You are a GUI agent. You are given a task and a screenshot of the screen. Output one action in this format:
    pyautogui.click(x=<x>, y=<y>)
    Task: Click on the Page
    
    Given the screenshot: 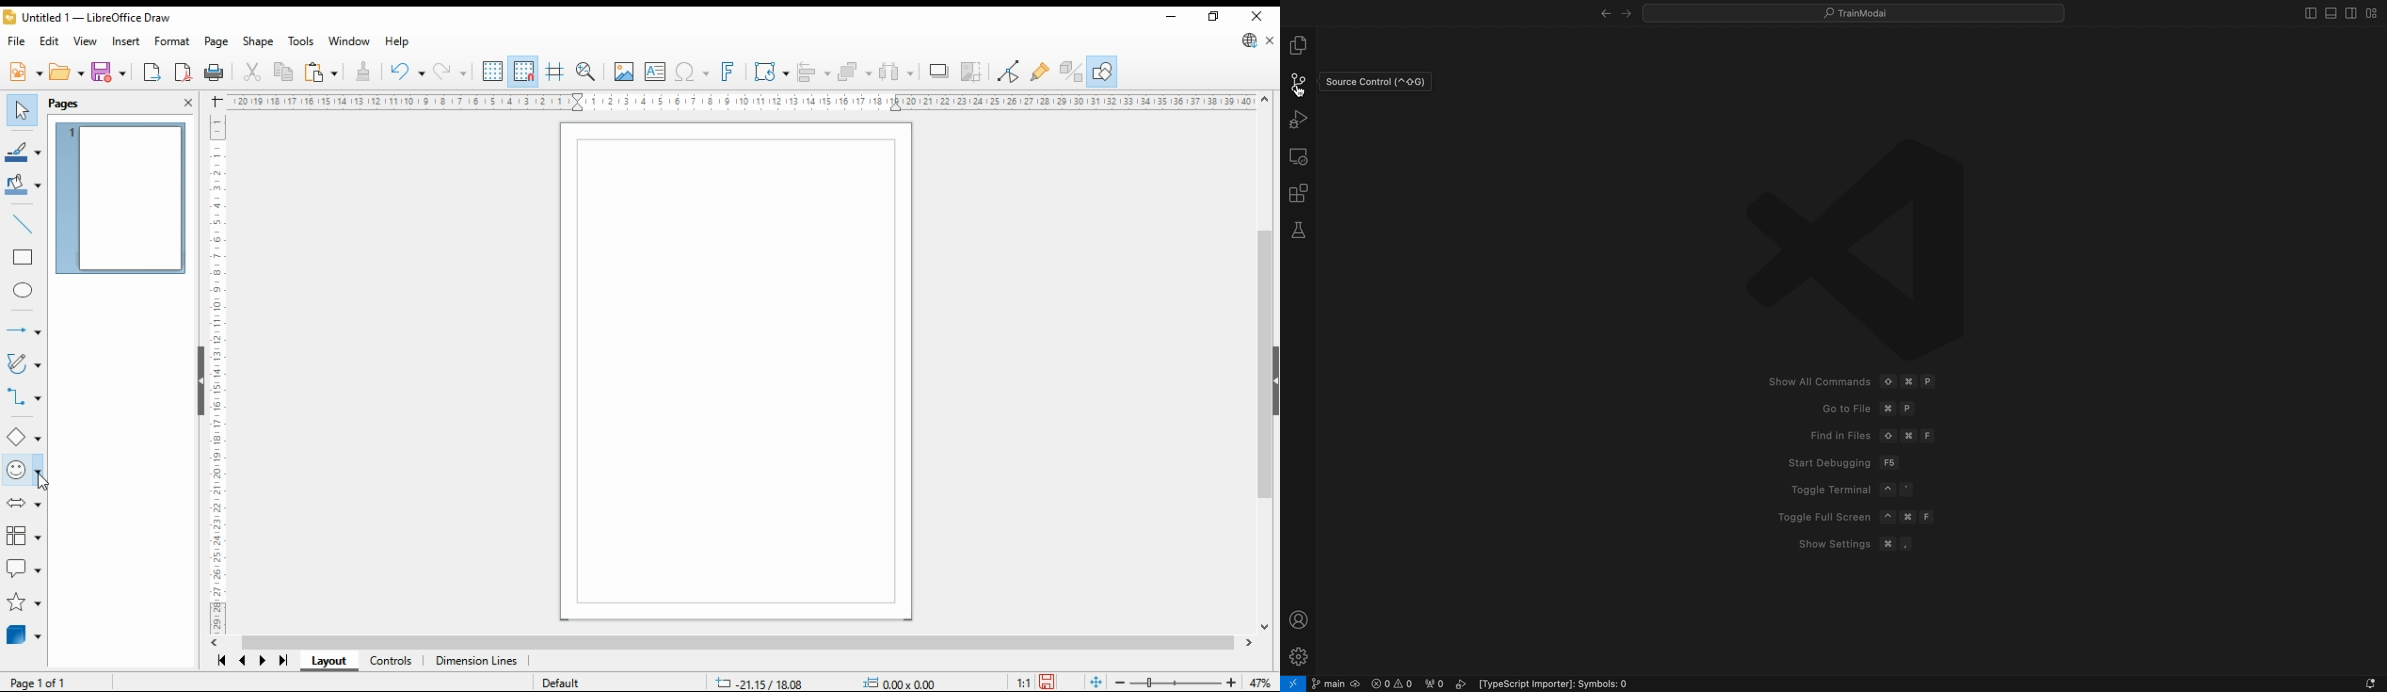 What is the action you would take?
    pyautogui.click(x=737, y=372)
    